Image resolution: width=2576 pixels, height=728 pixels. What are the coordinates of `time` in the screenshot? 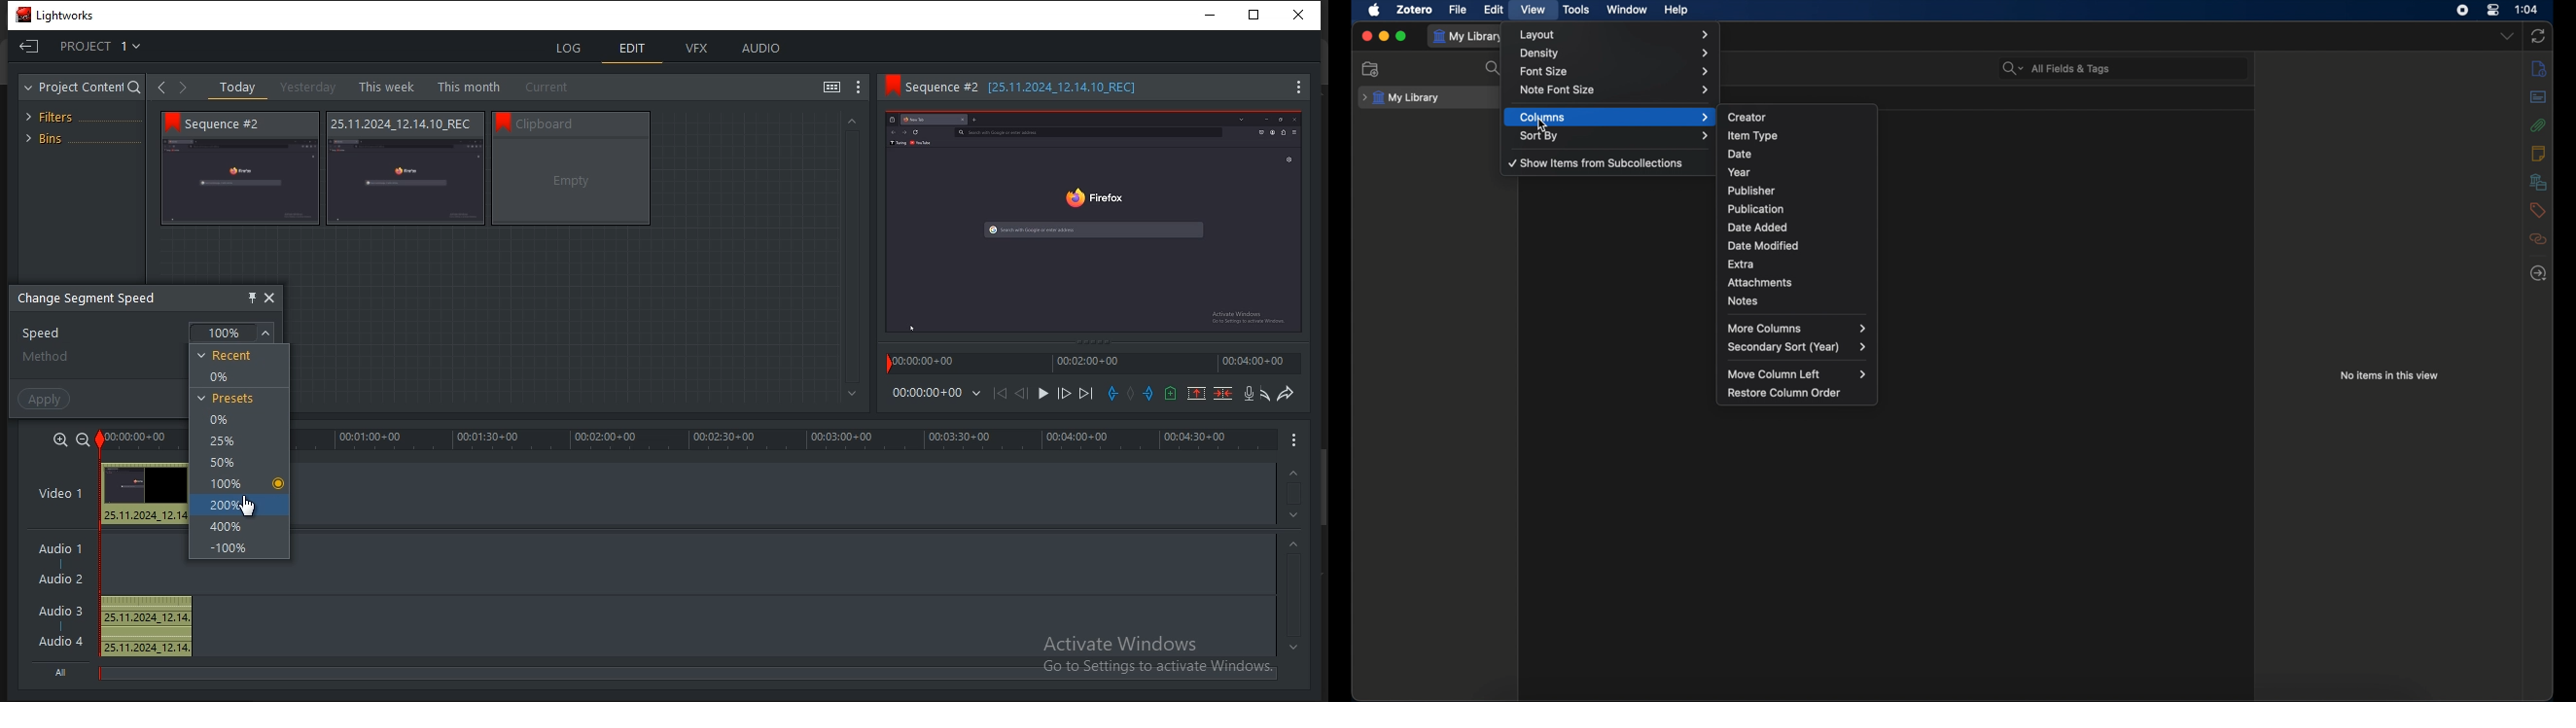 It's located at (926, 393).